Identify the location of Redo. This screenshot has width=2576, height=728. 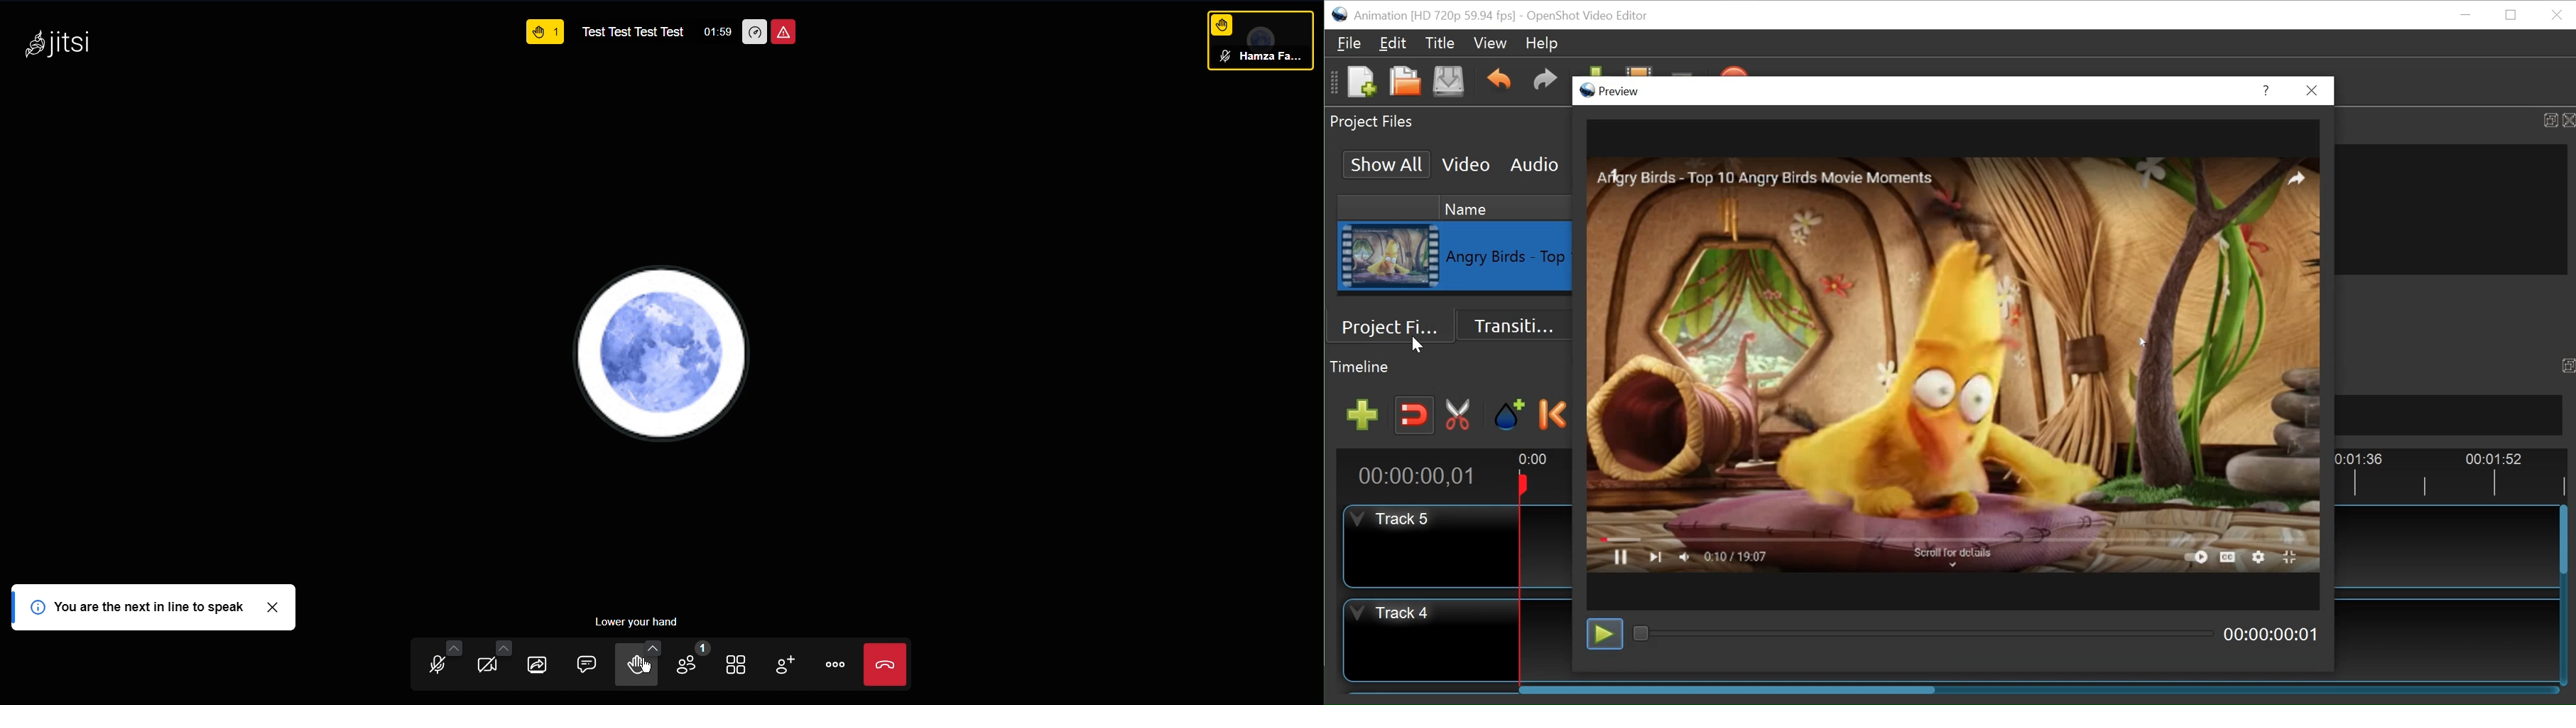
(1542, 80).